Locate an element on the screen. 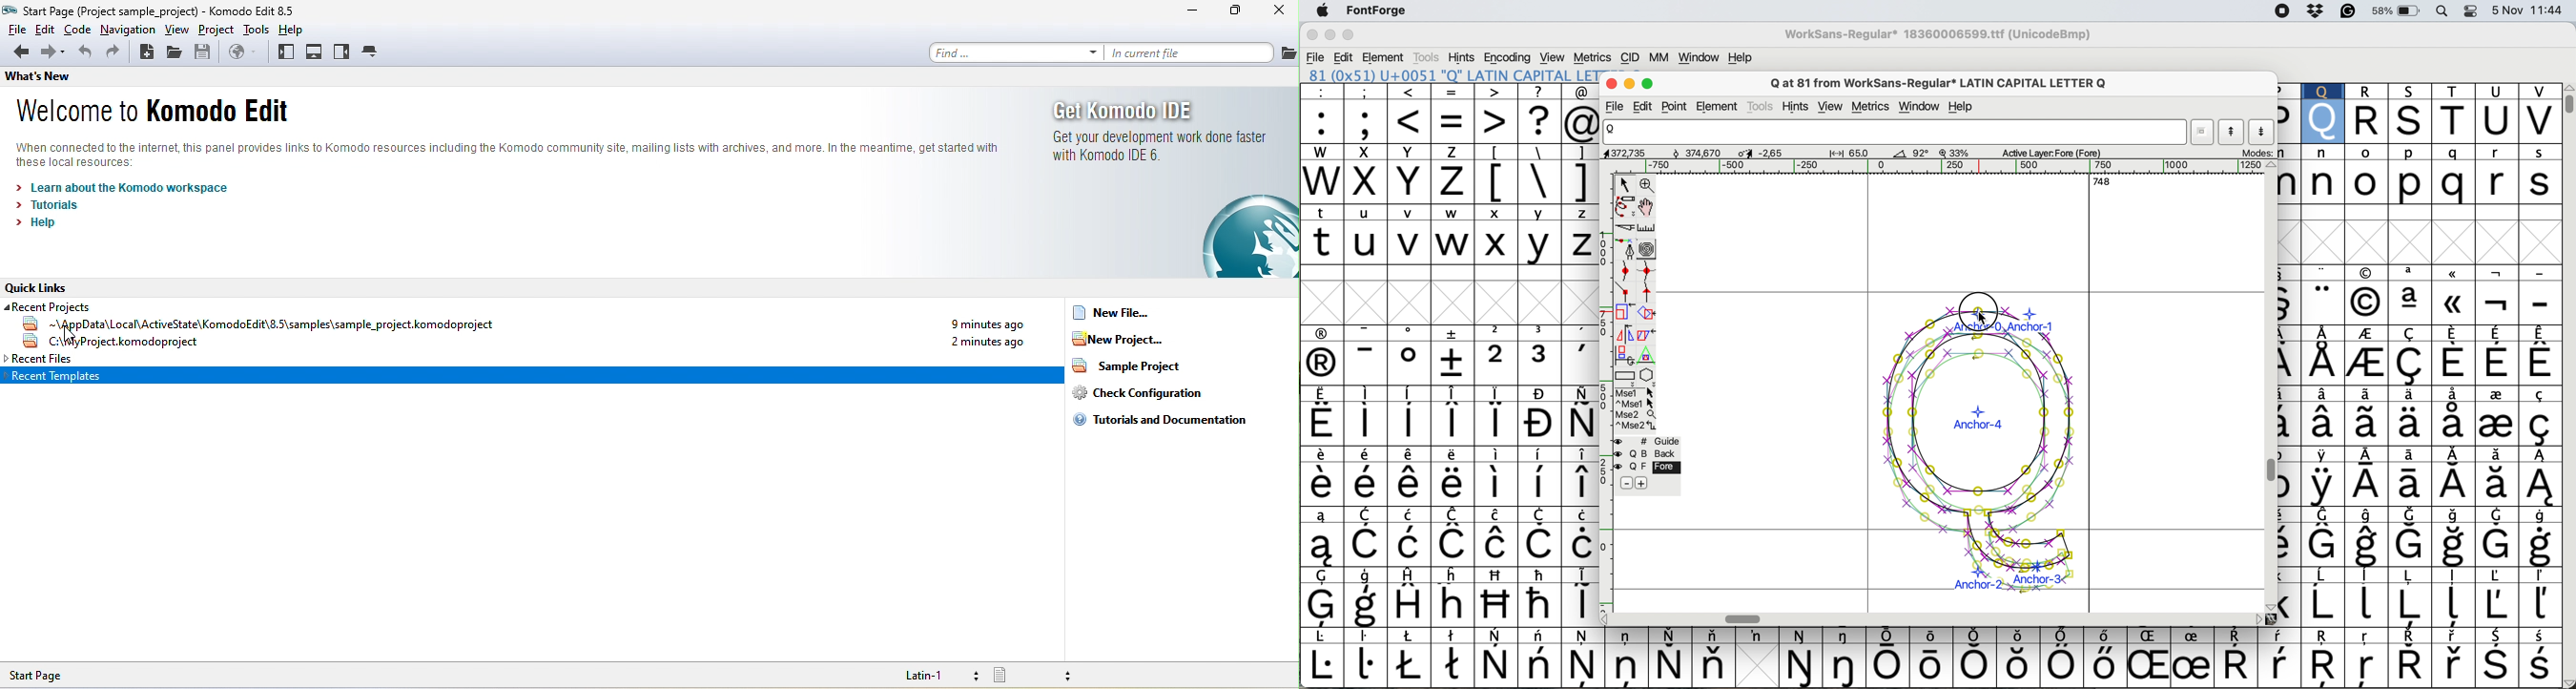 This screenshot has height=700, width=2576. file type is located at coordinates (1030, 676).